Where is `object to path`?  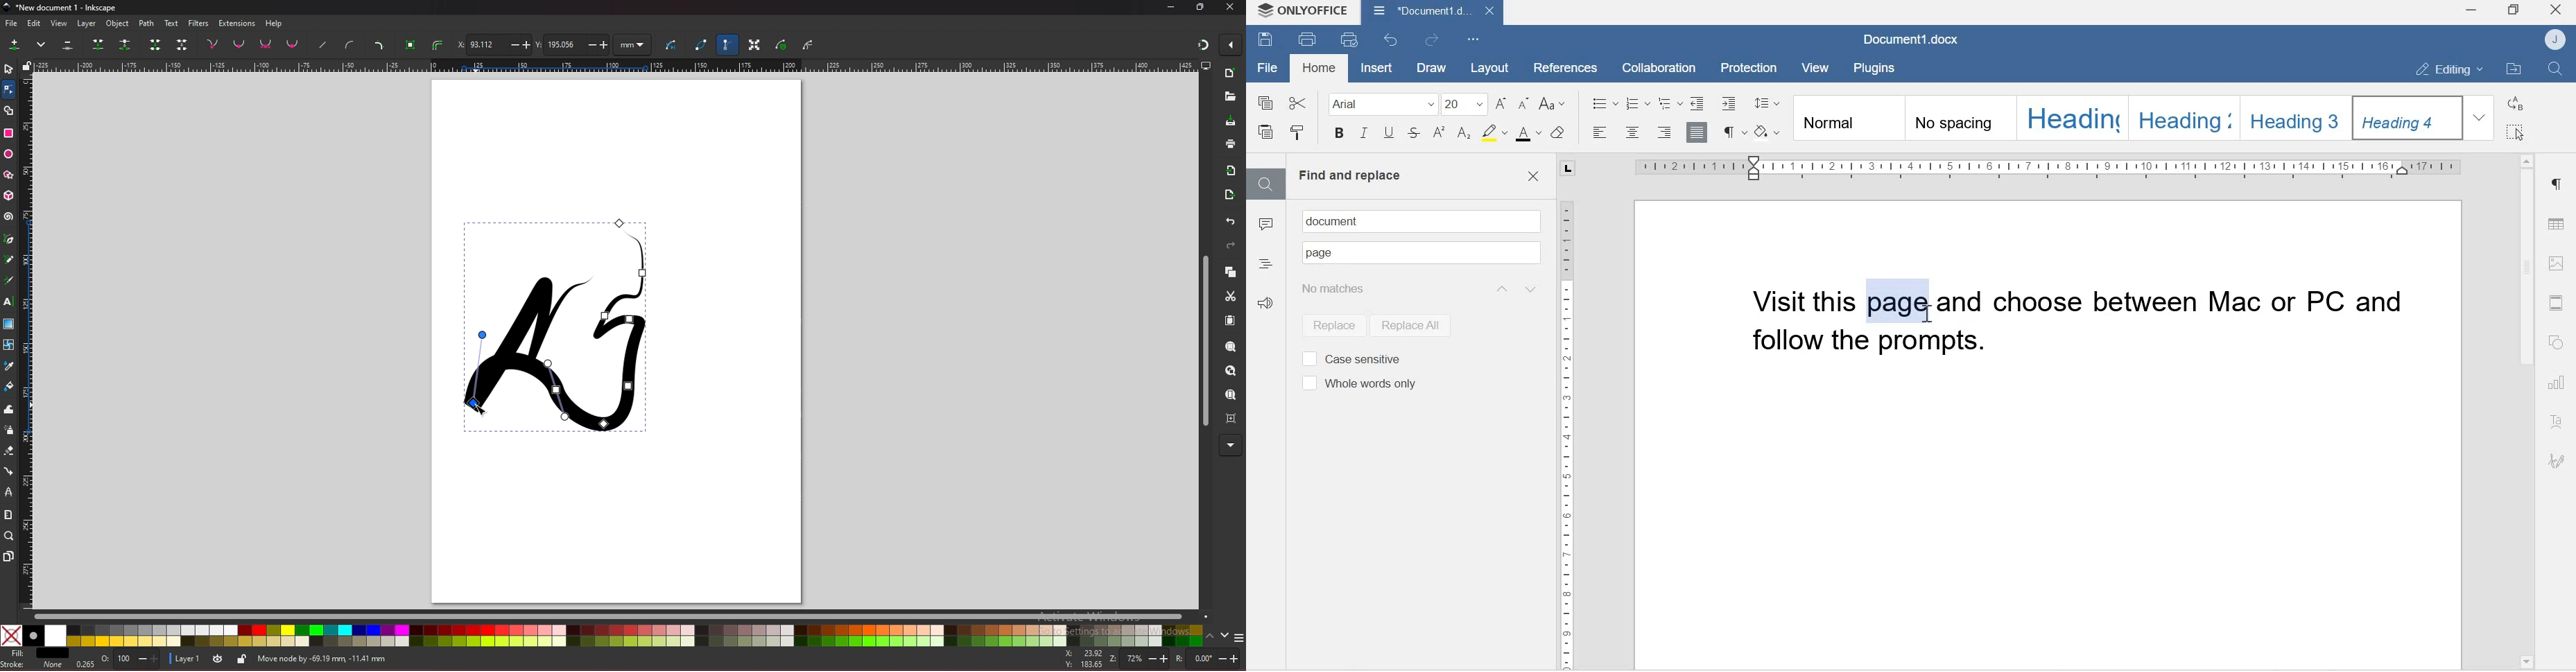 object to path is located at coordinates (412, 45).